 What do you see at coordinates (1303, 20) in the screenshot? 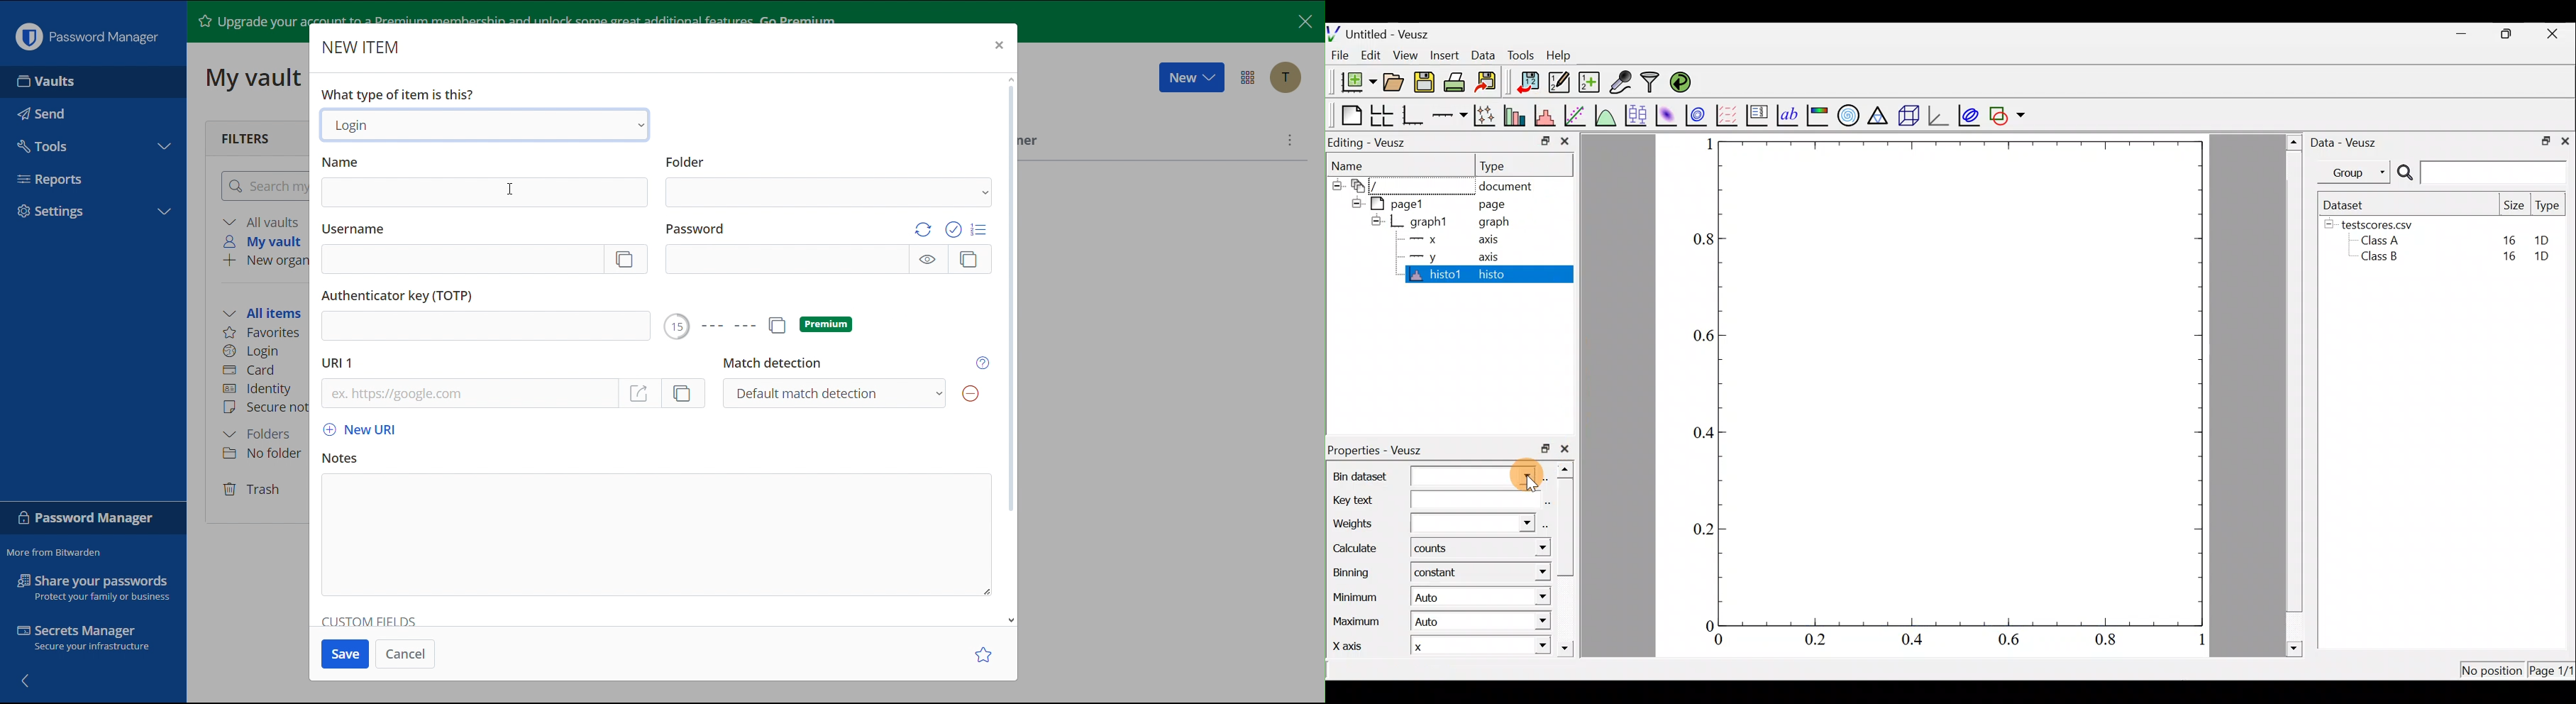
I see `Close` at bounding box center [1303, 20].